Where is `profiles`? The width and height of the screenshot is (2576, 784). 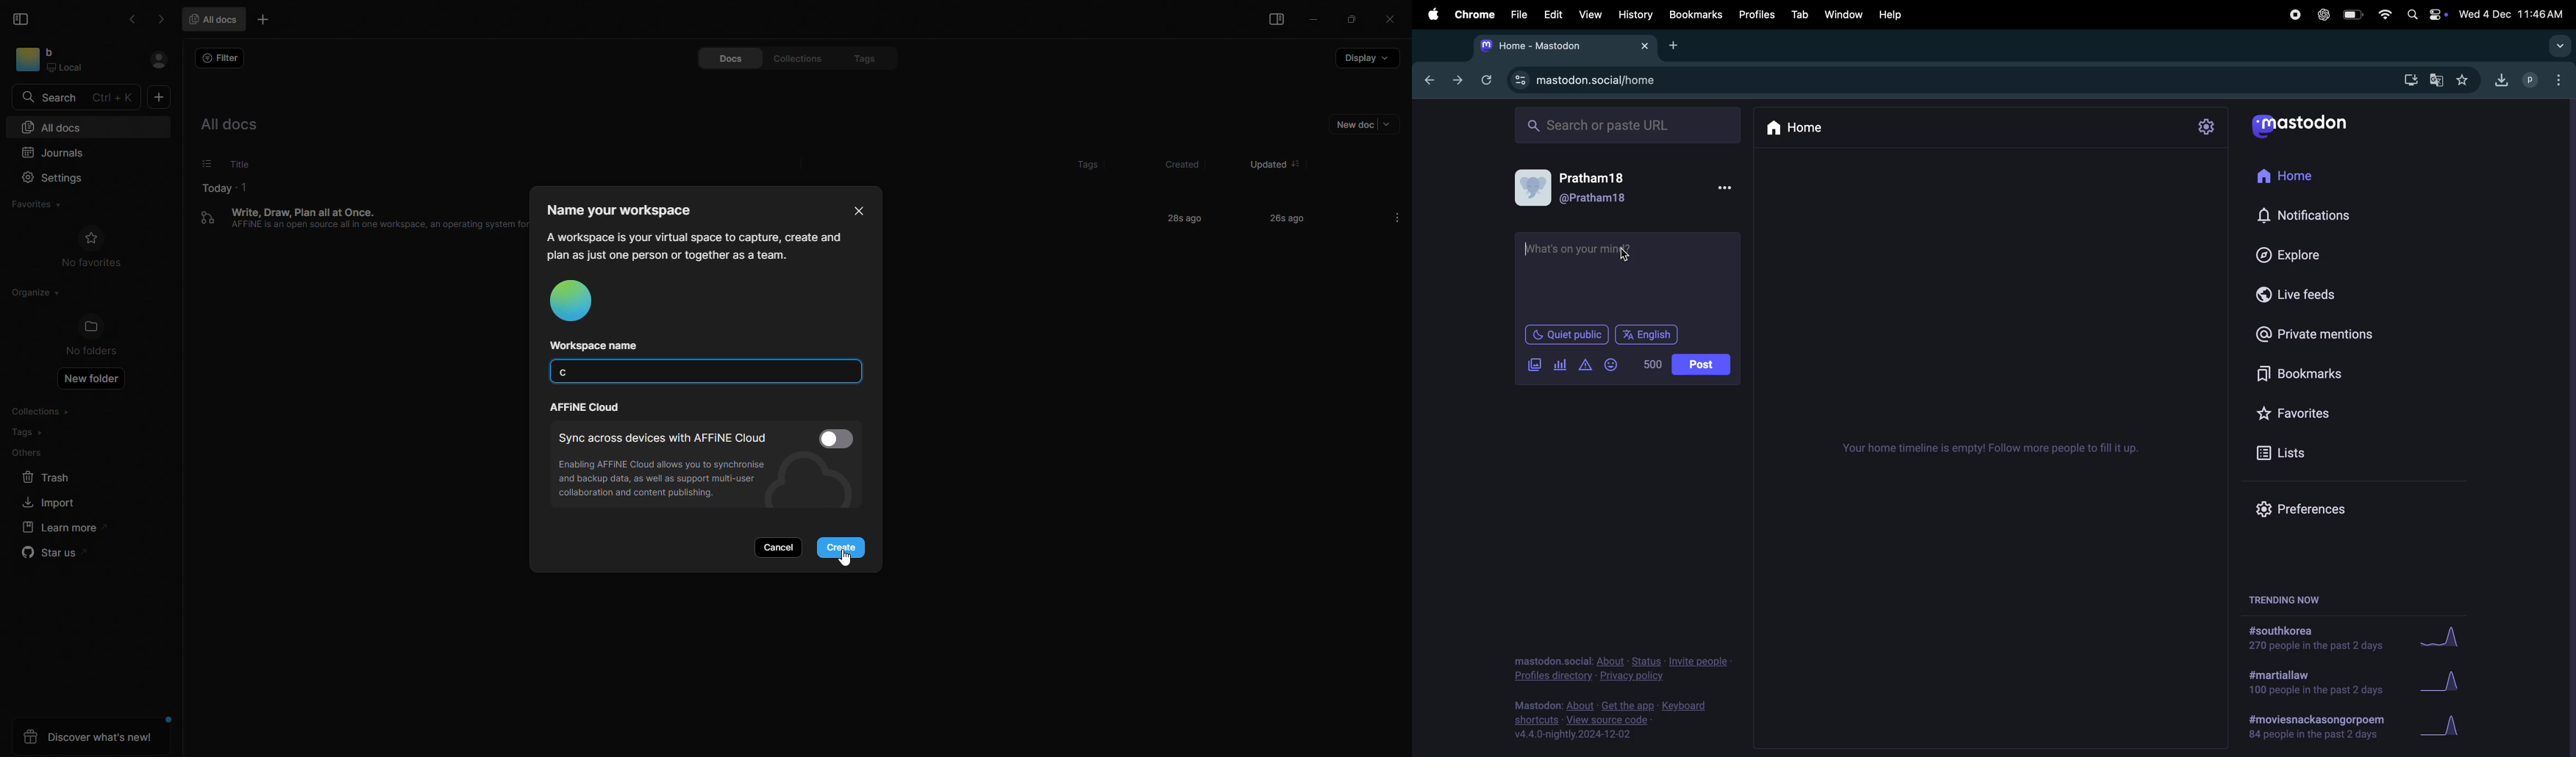 profiles is located at coordinates (1756, 15).